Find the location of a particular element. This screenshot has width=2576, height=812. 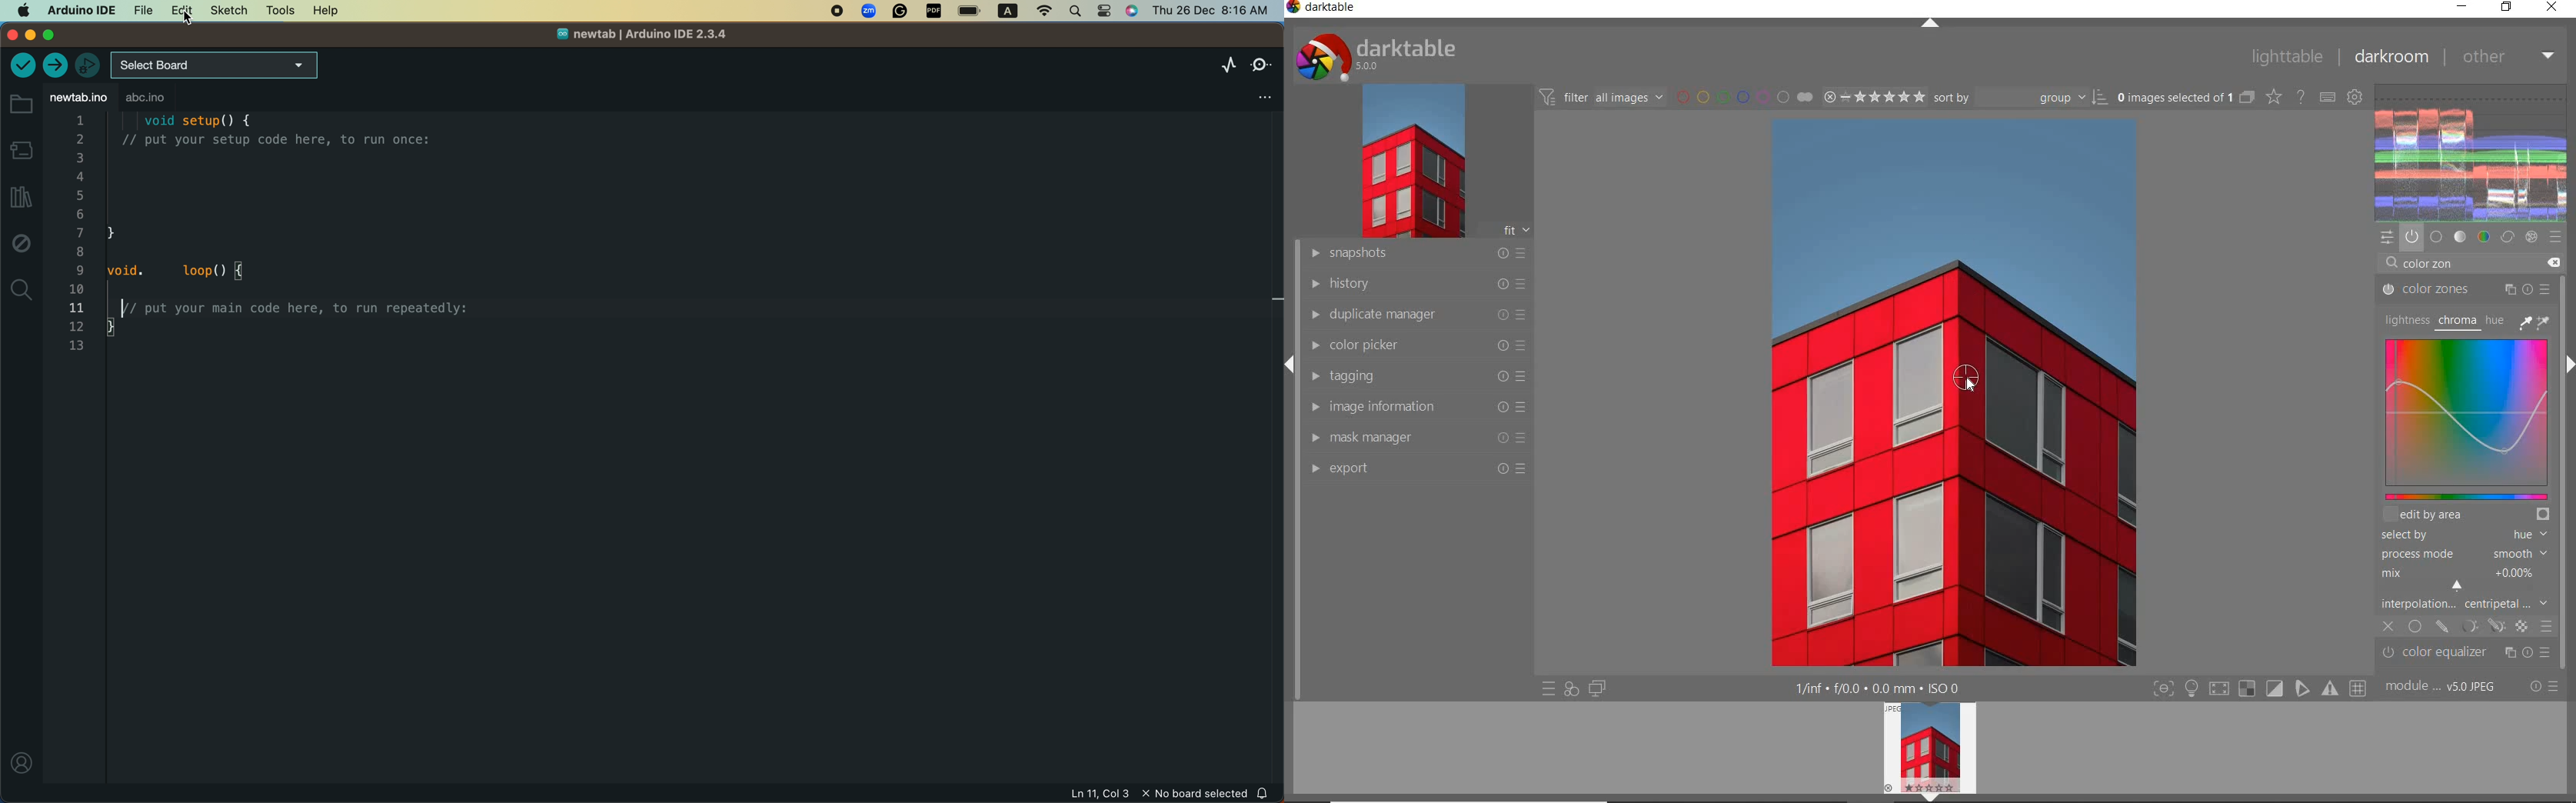

image information is located at coordinates (1416, 408).